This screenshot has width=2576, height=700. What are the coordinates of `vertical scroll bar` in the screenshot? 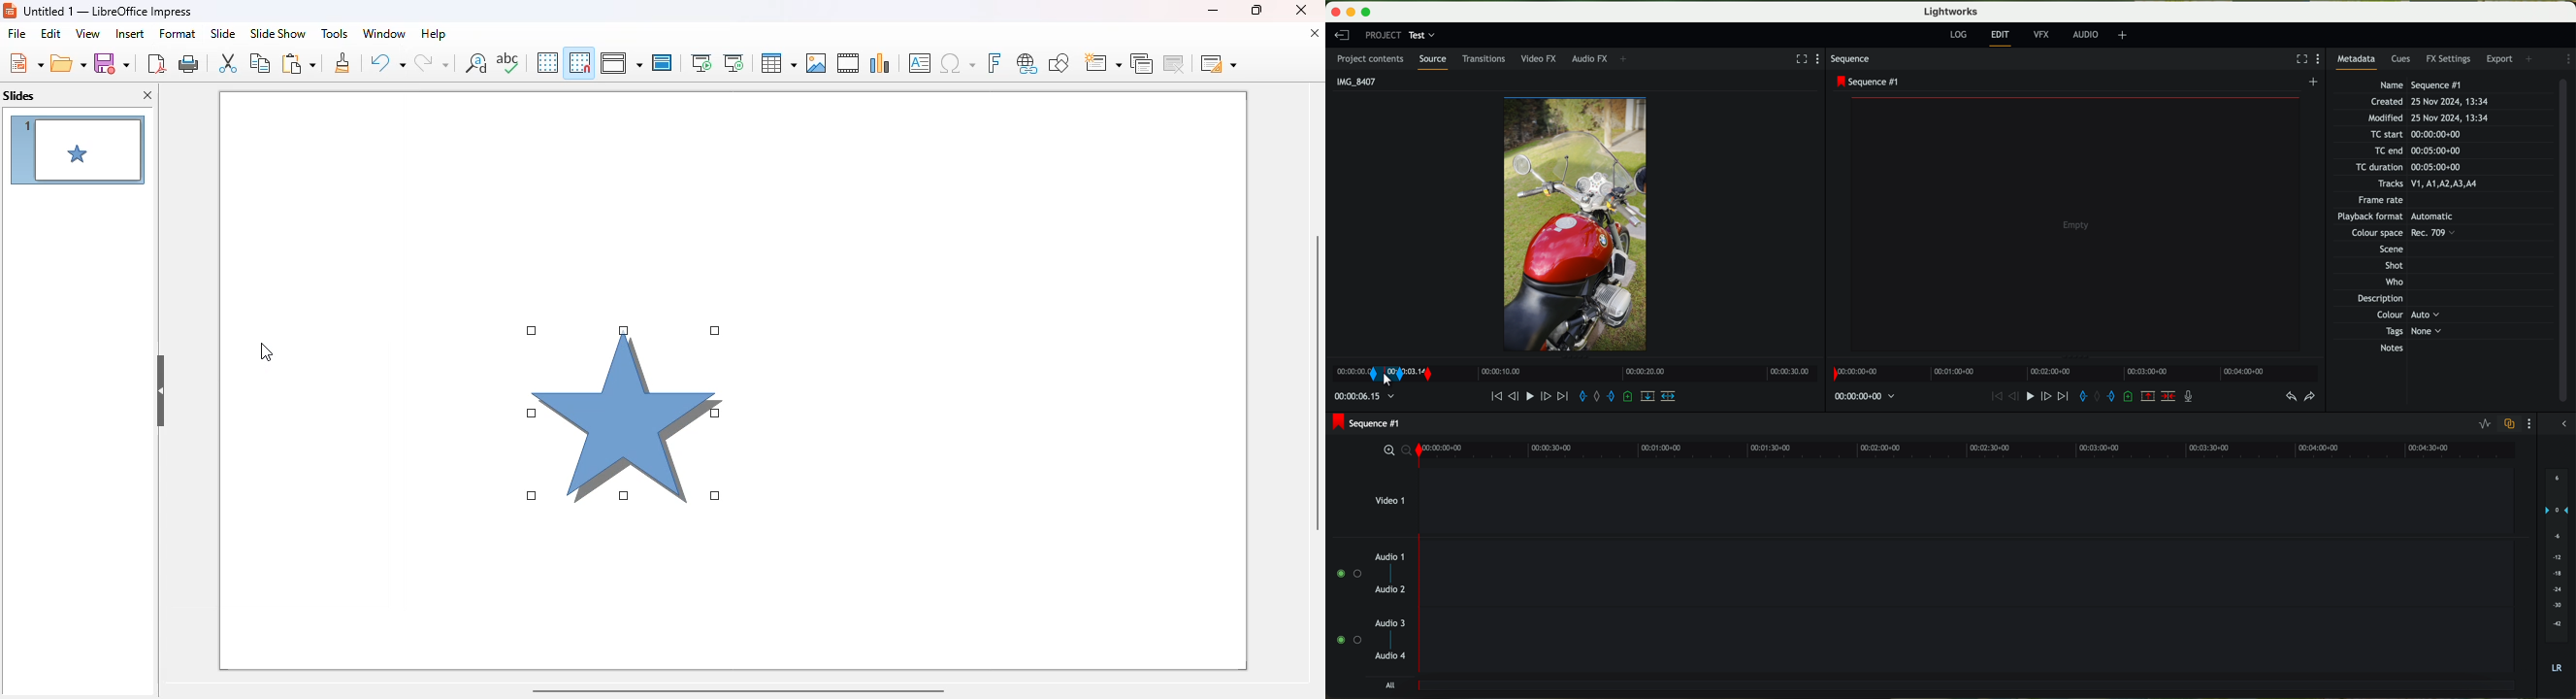 It's located at (1314, 383).